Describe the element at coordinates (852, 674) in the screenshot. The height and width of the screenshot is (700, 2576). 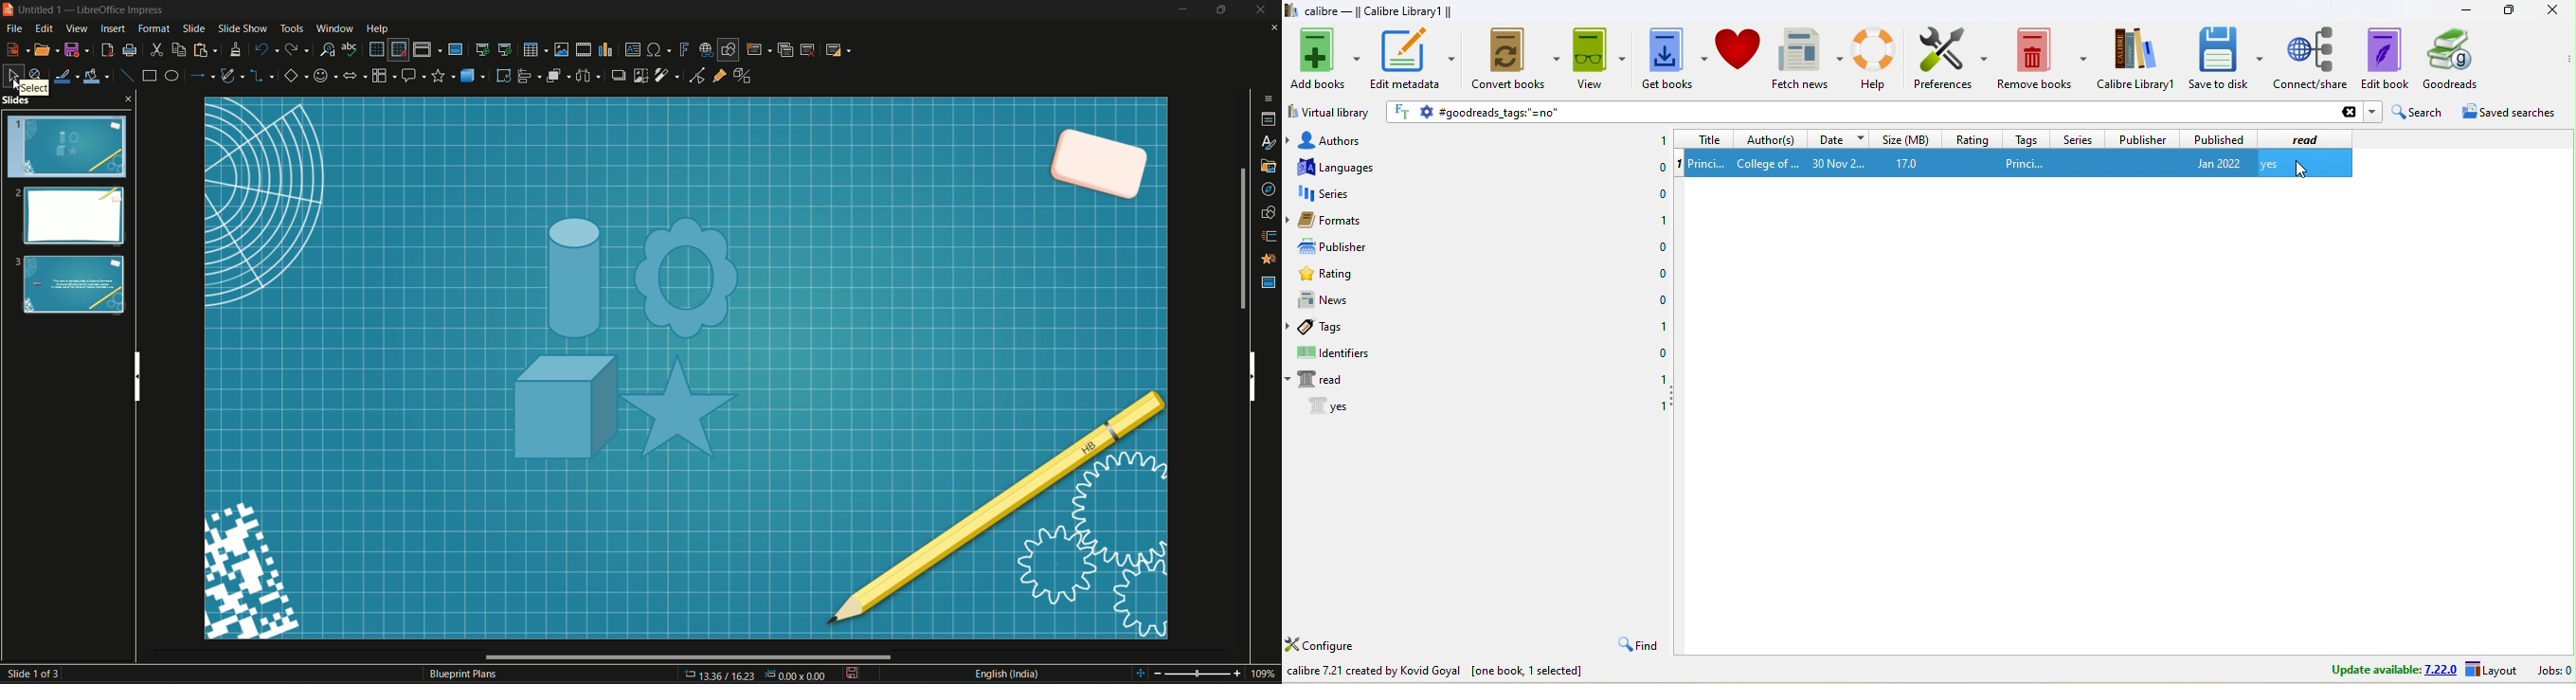
I see `save` at that location.